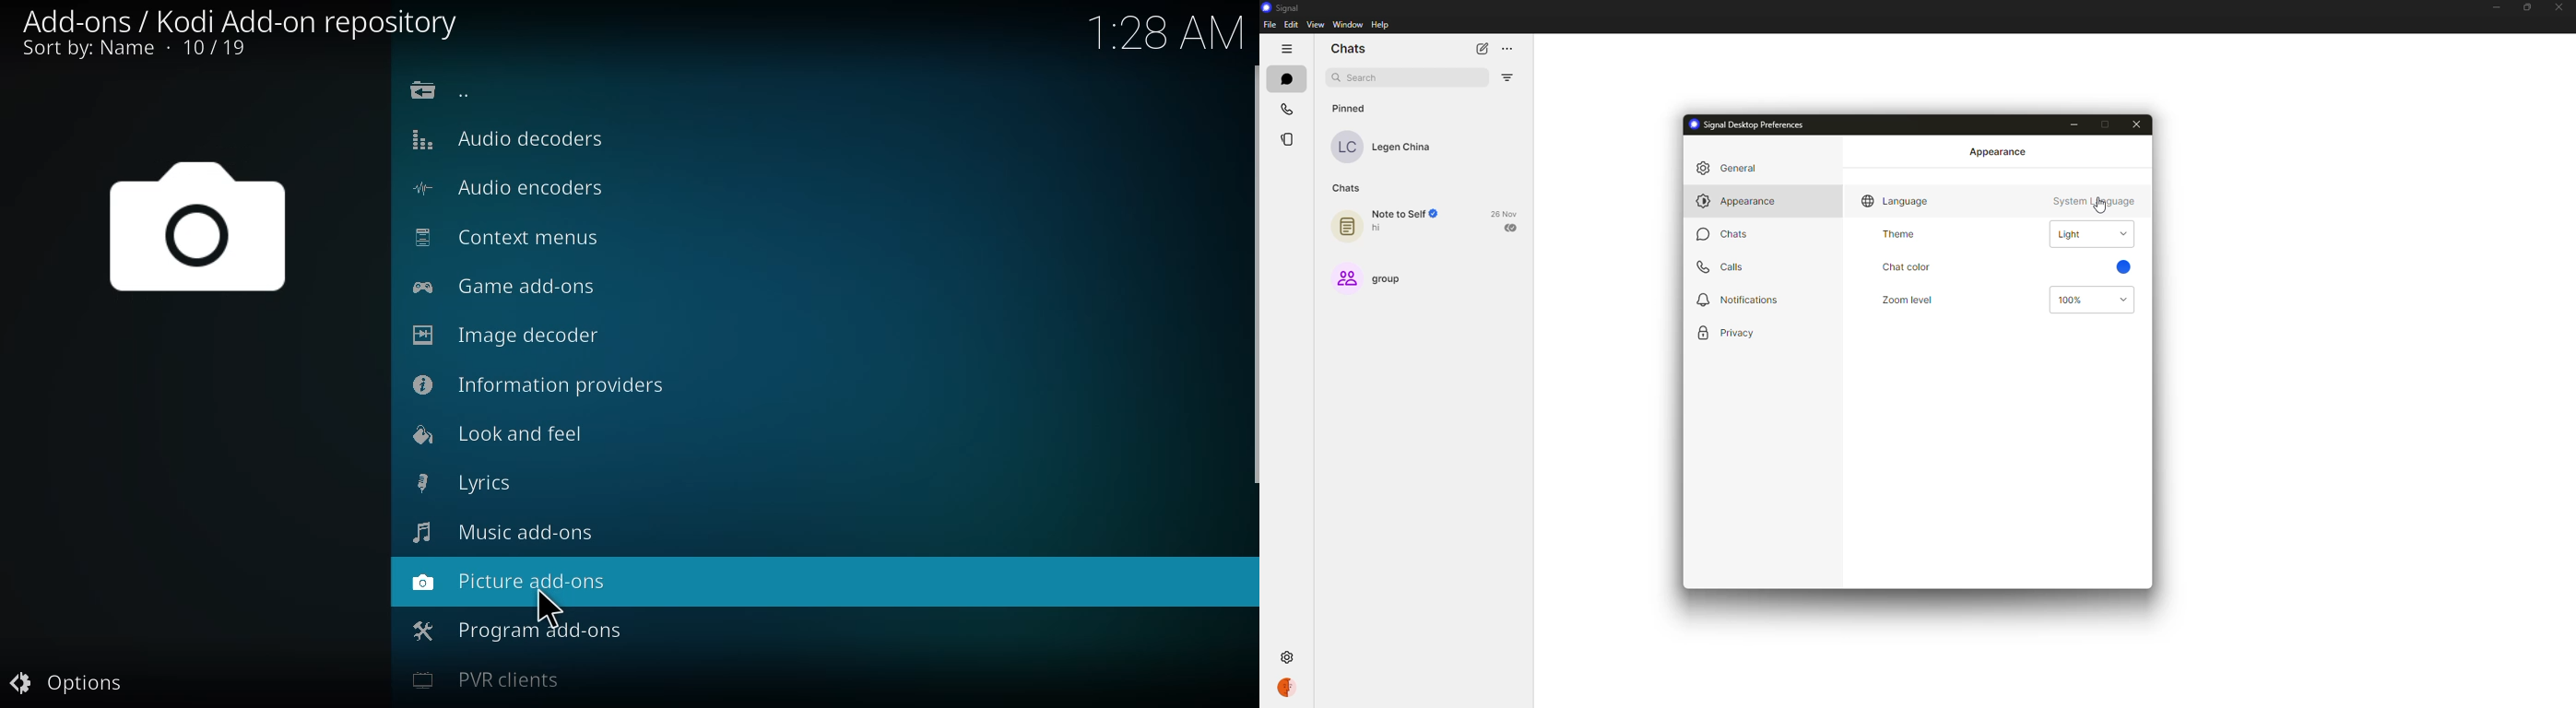 Image resolution: width=2576 pixels, height=728 pixels. I want to click on context menus, so click(506, 235).